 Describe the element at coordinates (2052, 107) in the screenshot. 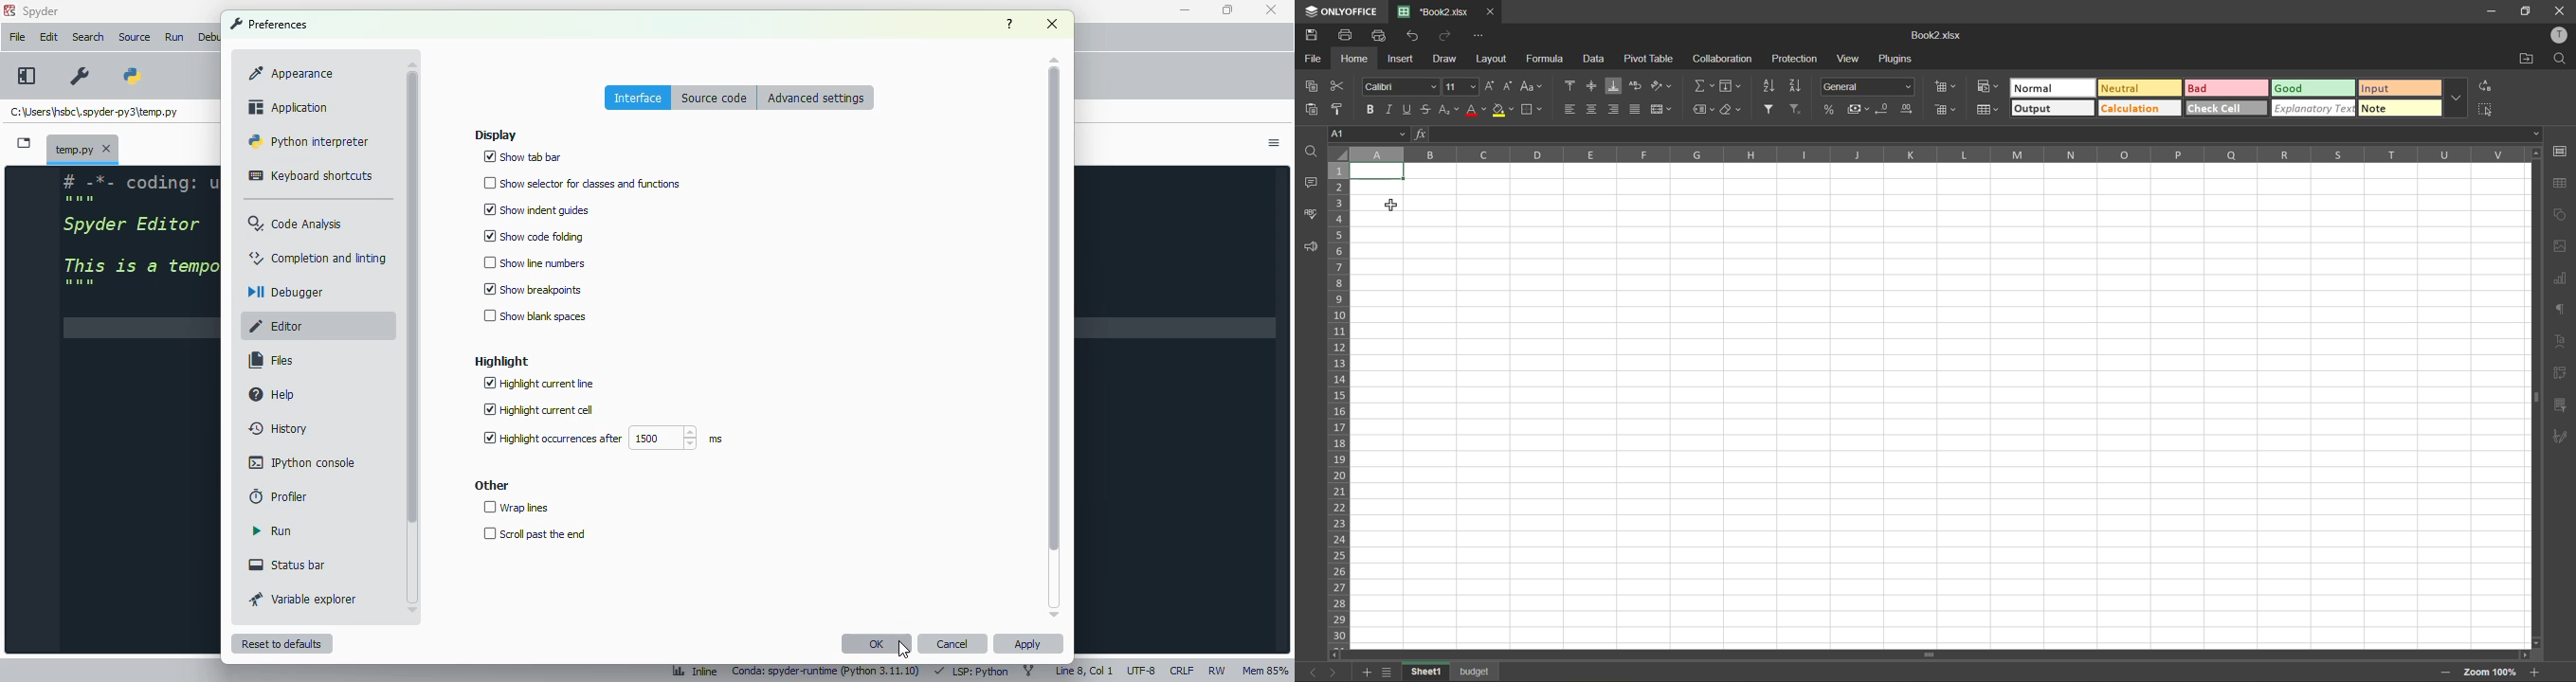

I see `output` at that location.